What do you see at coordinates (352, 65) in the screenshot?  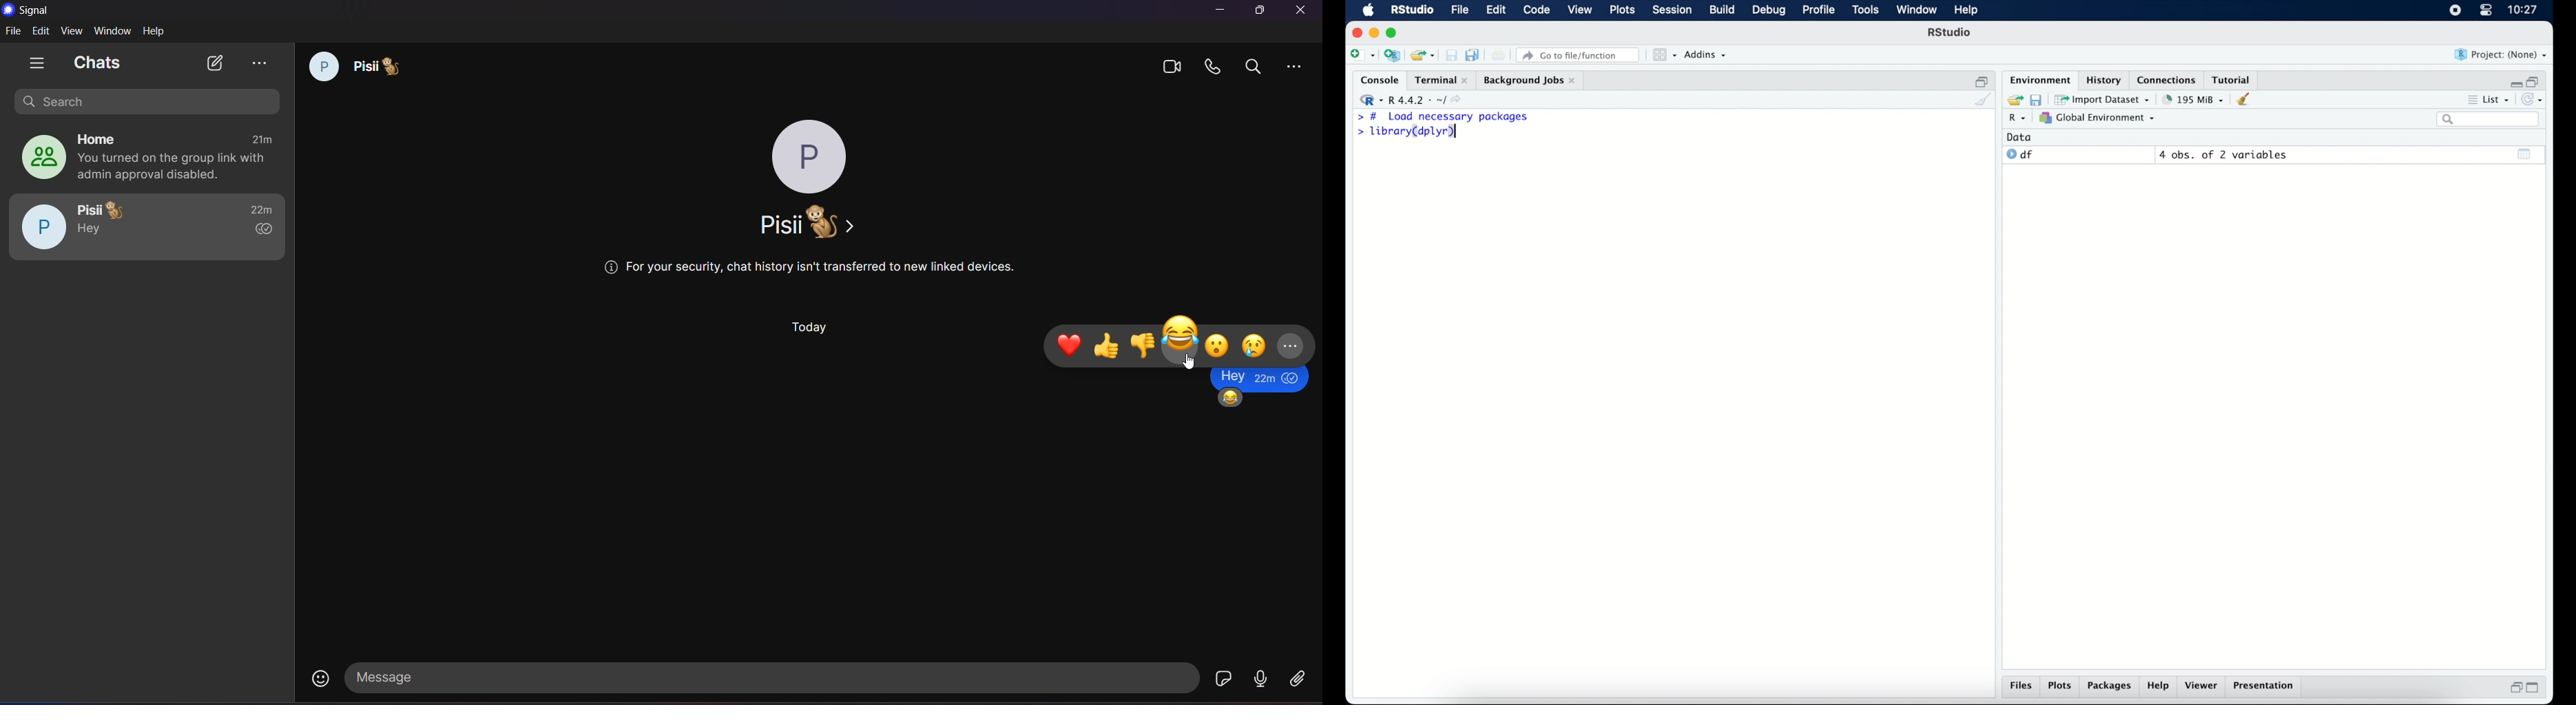 I see `chat` at bounding box center [352, 65].